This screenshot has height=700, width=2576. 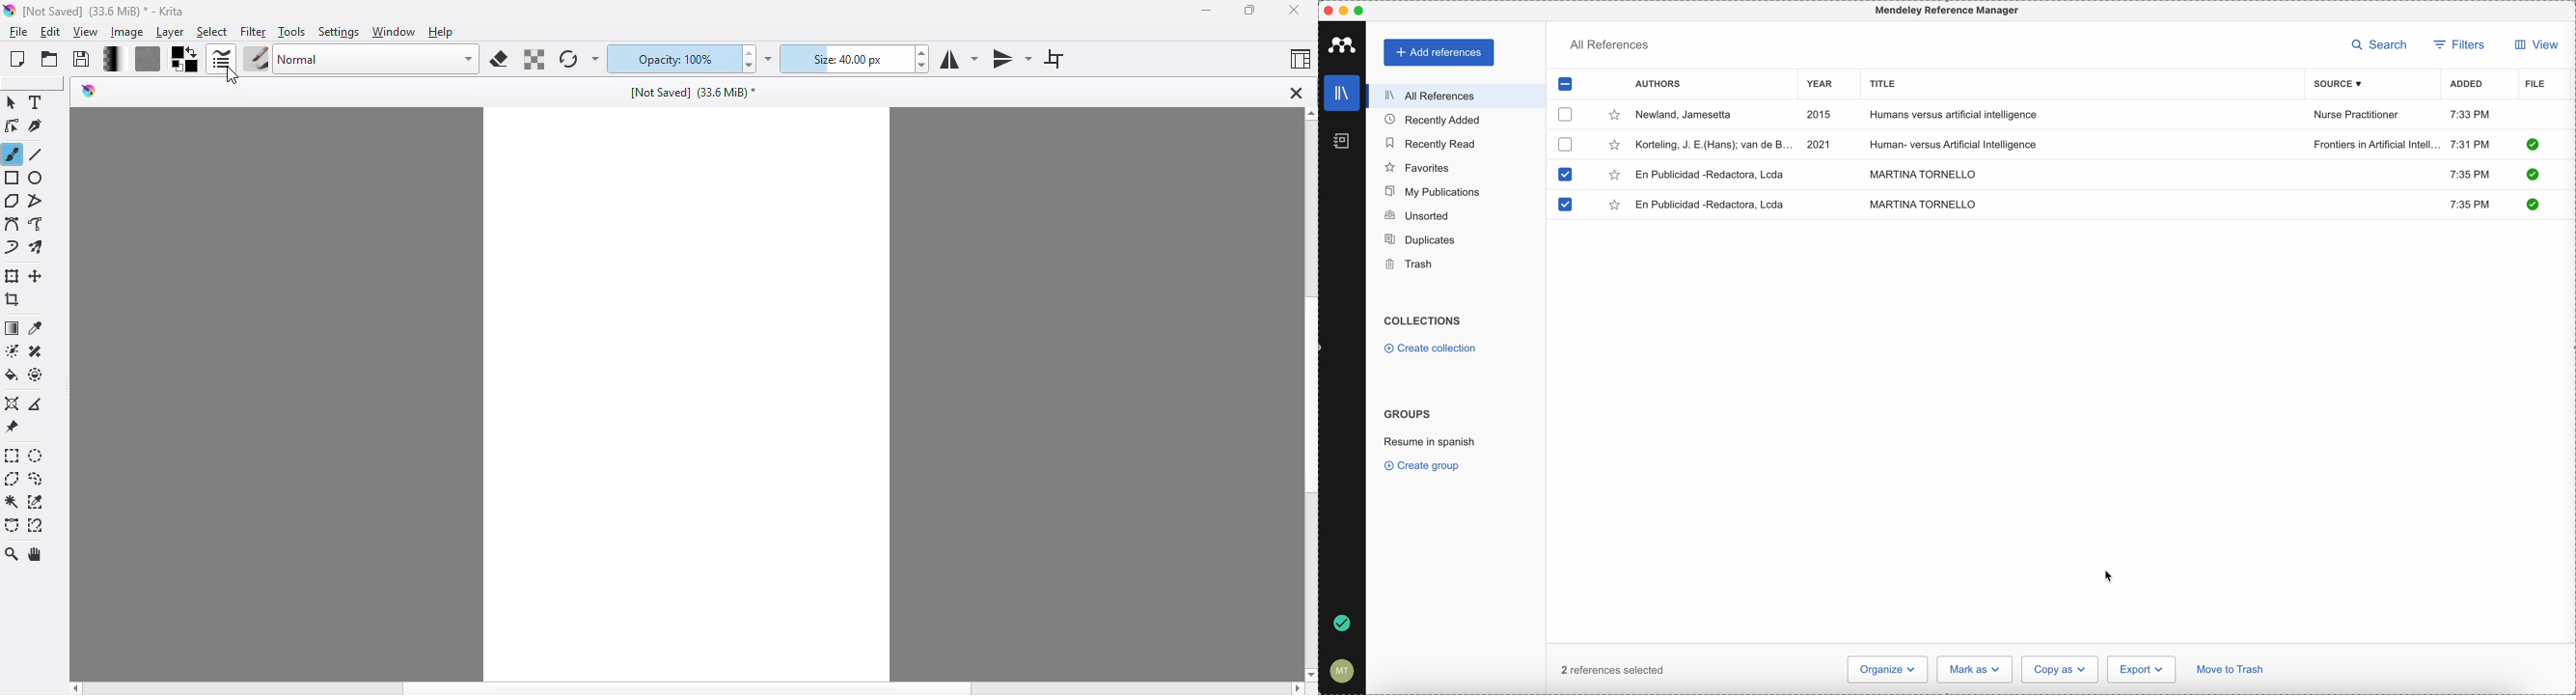 What do you see at coordinates (1433, 349) in the screenshot?
I see `create collection` at bounding box center [1433, 349].